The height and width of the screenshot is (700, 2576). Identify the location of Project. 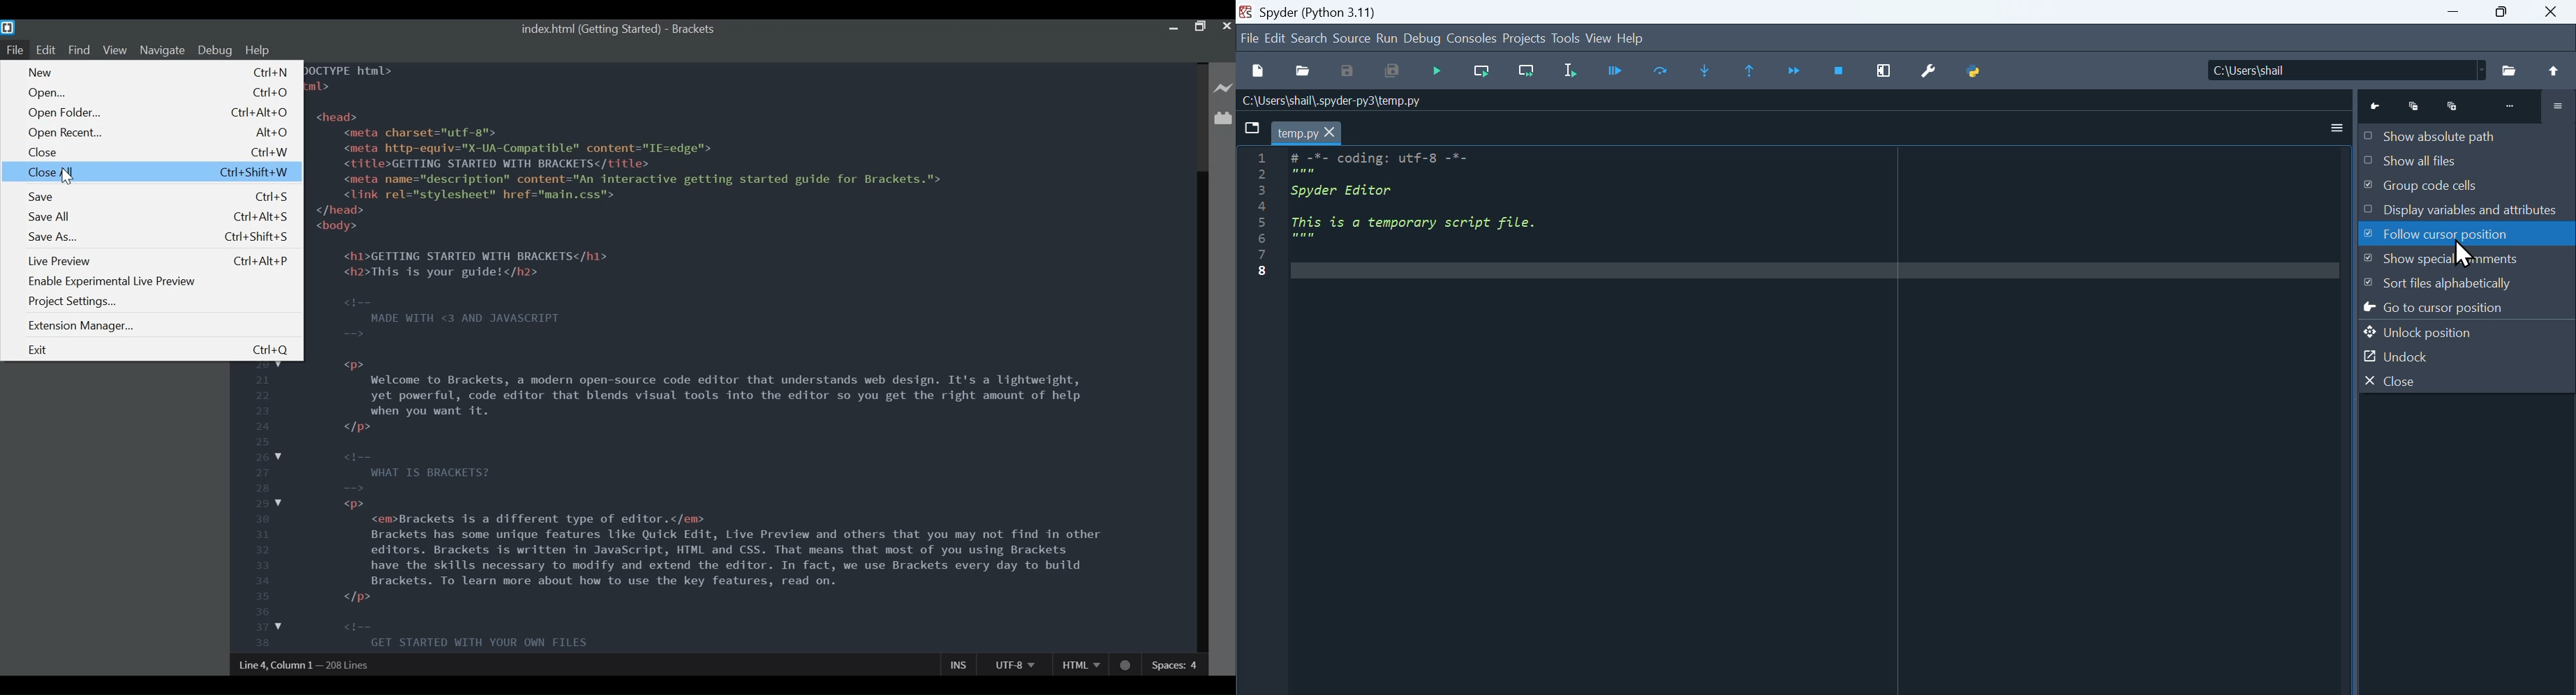
(1524, 39).